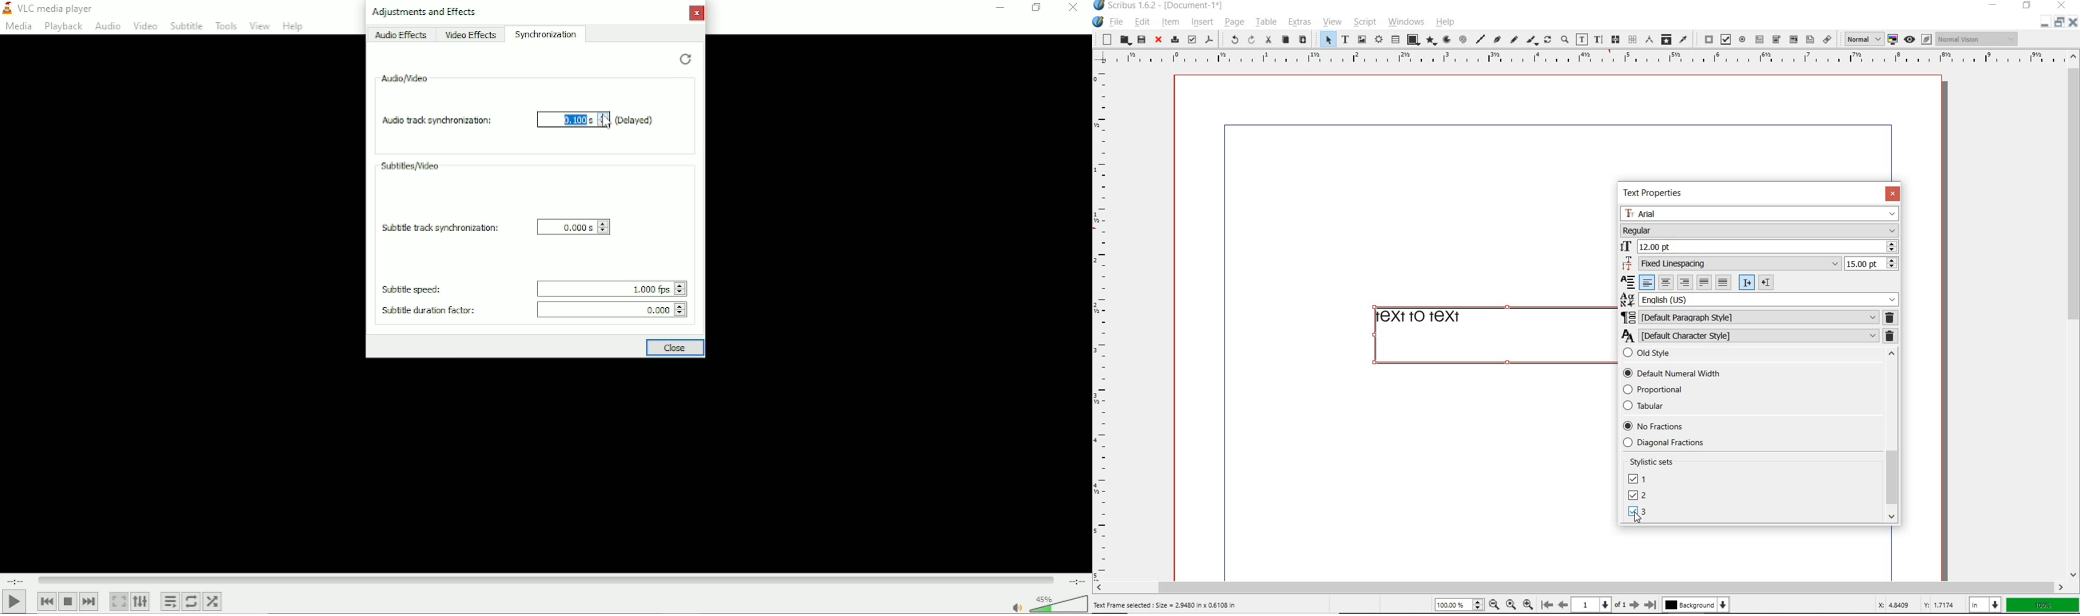 This screenshot has width=2100, height=616. I want to click on pdf radio button, so click(1742, 41).